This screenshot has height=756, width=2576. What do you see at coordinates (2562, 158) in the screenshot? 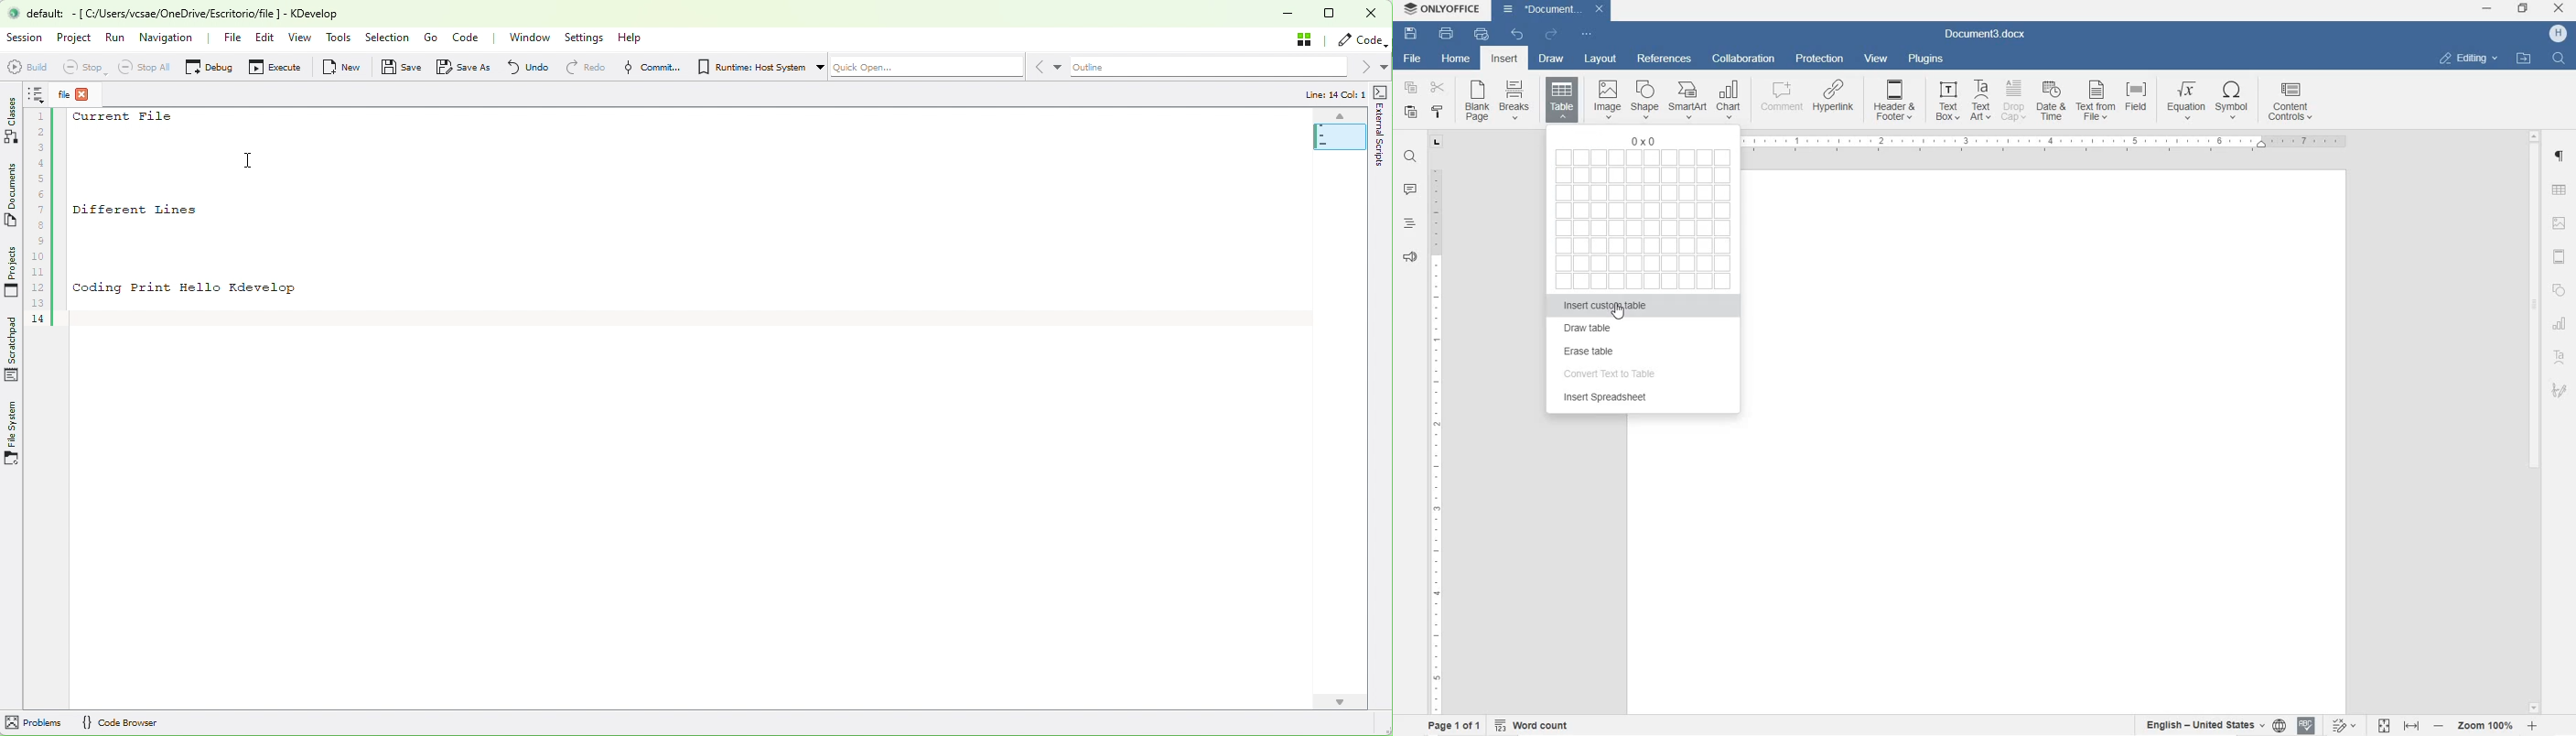
I see `PARAGRAPH SETTINGS` at bounding box center [2562, 158].